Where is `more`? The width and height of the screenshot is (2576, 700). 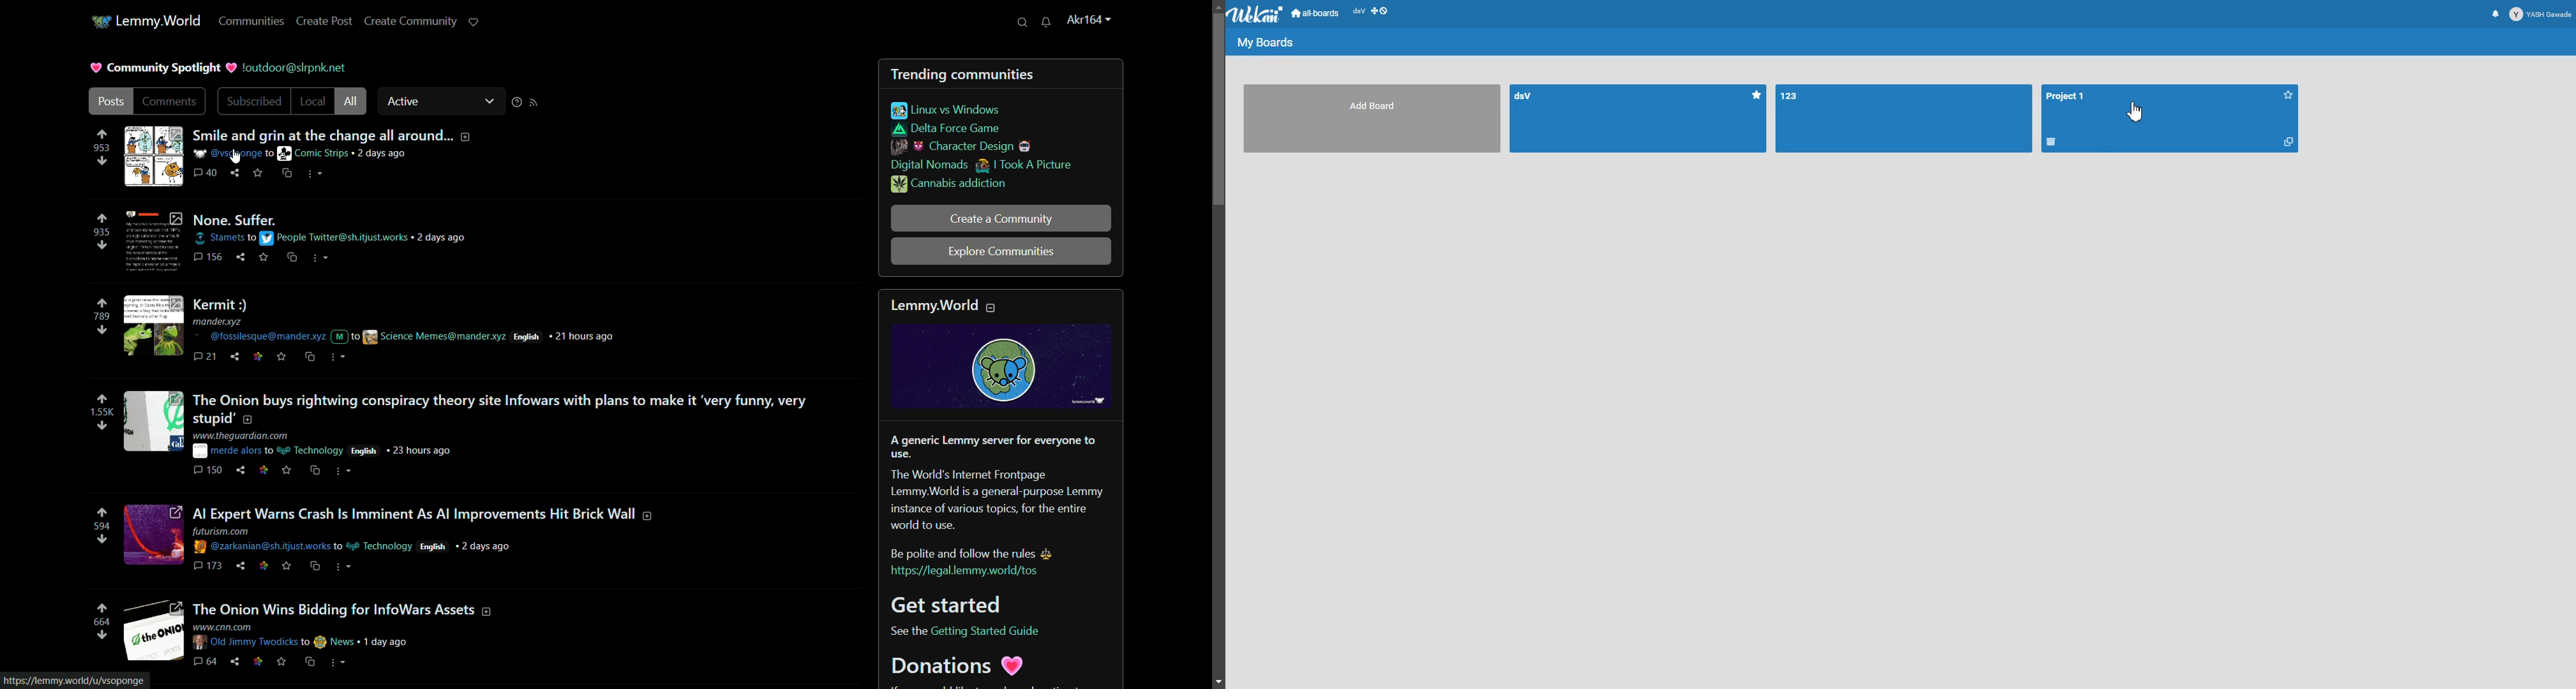 more is located at coordinates (339, 356).